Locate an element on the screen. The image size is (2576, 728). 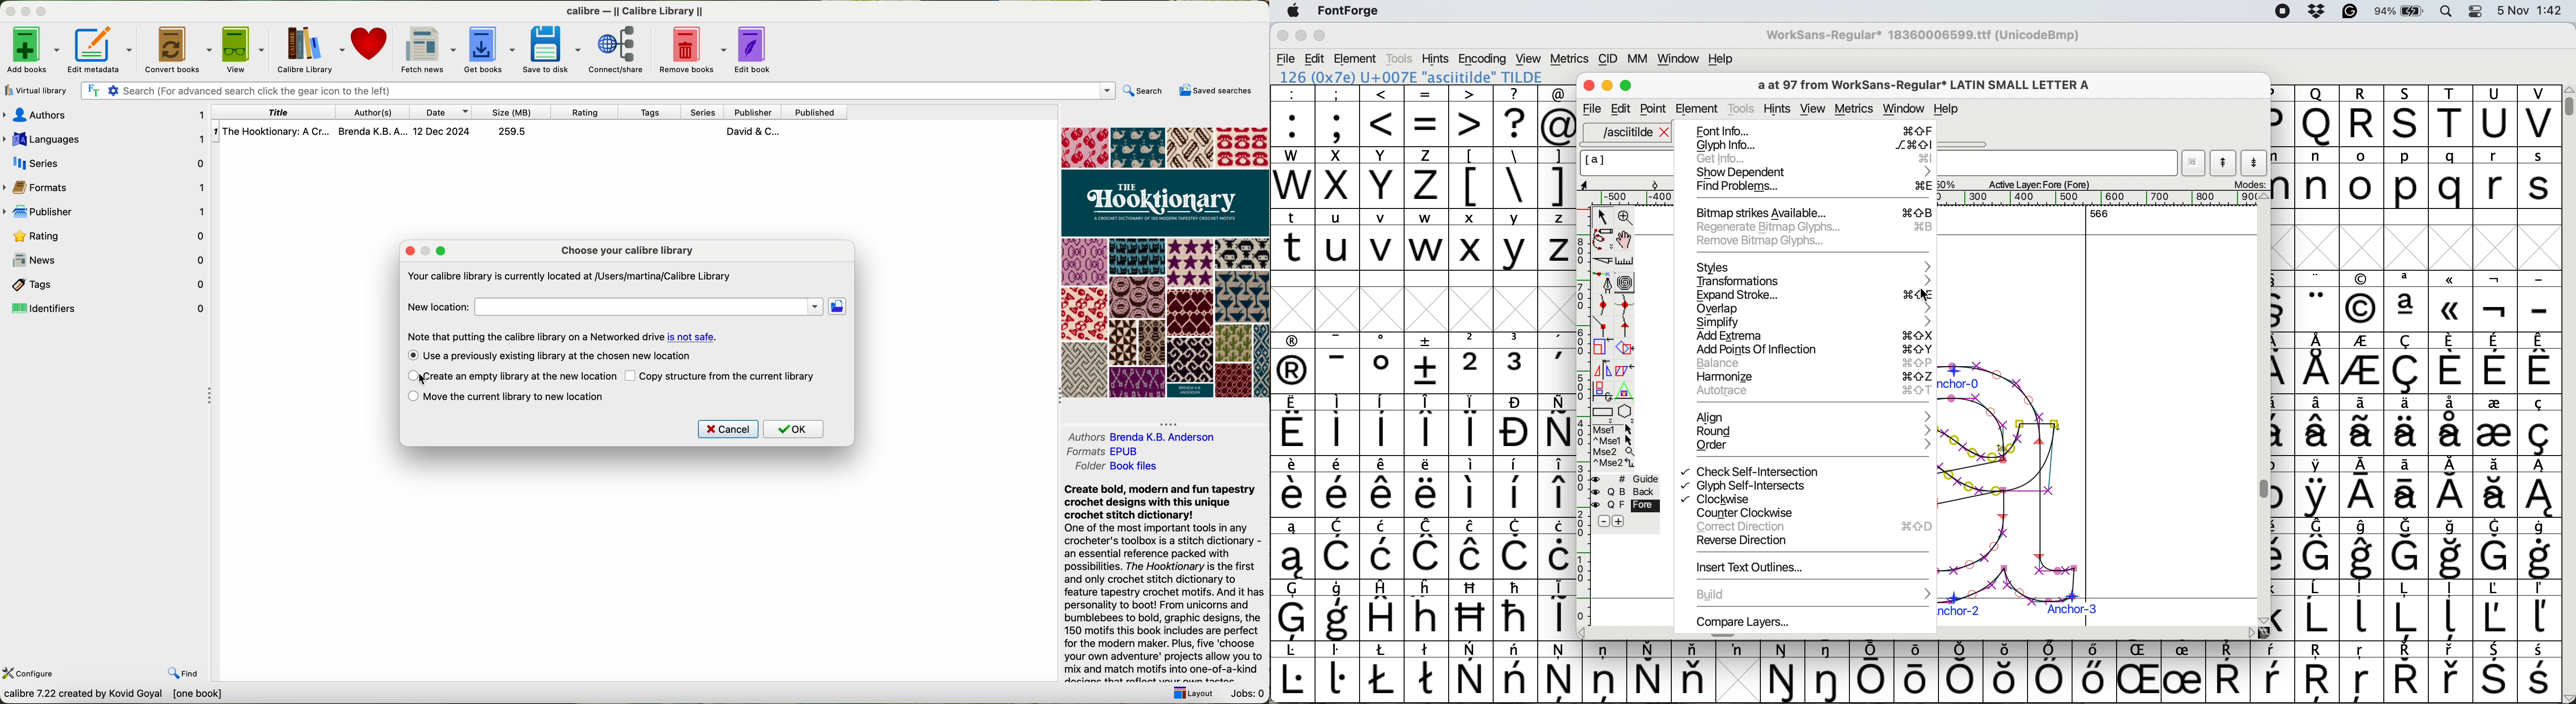
configure is located at coordinates (32, 673).